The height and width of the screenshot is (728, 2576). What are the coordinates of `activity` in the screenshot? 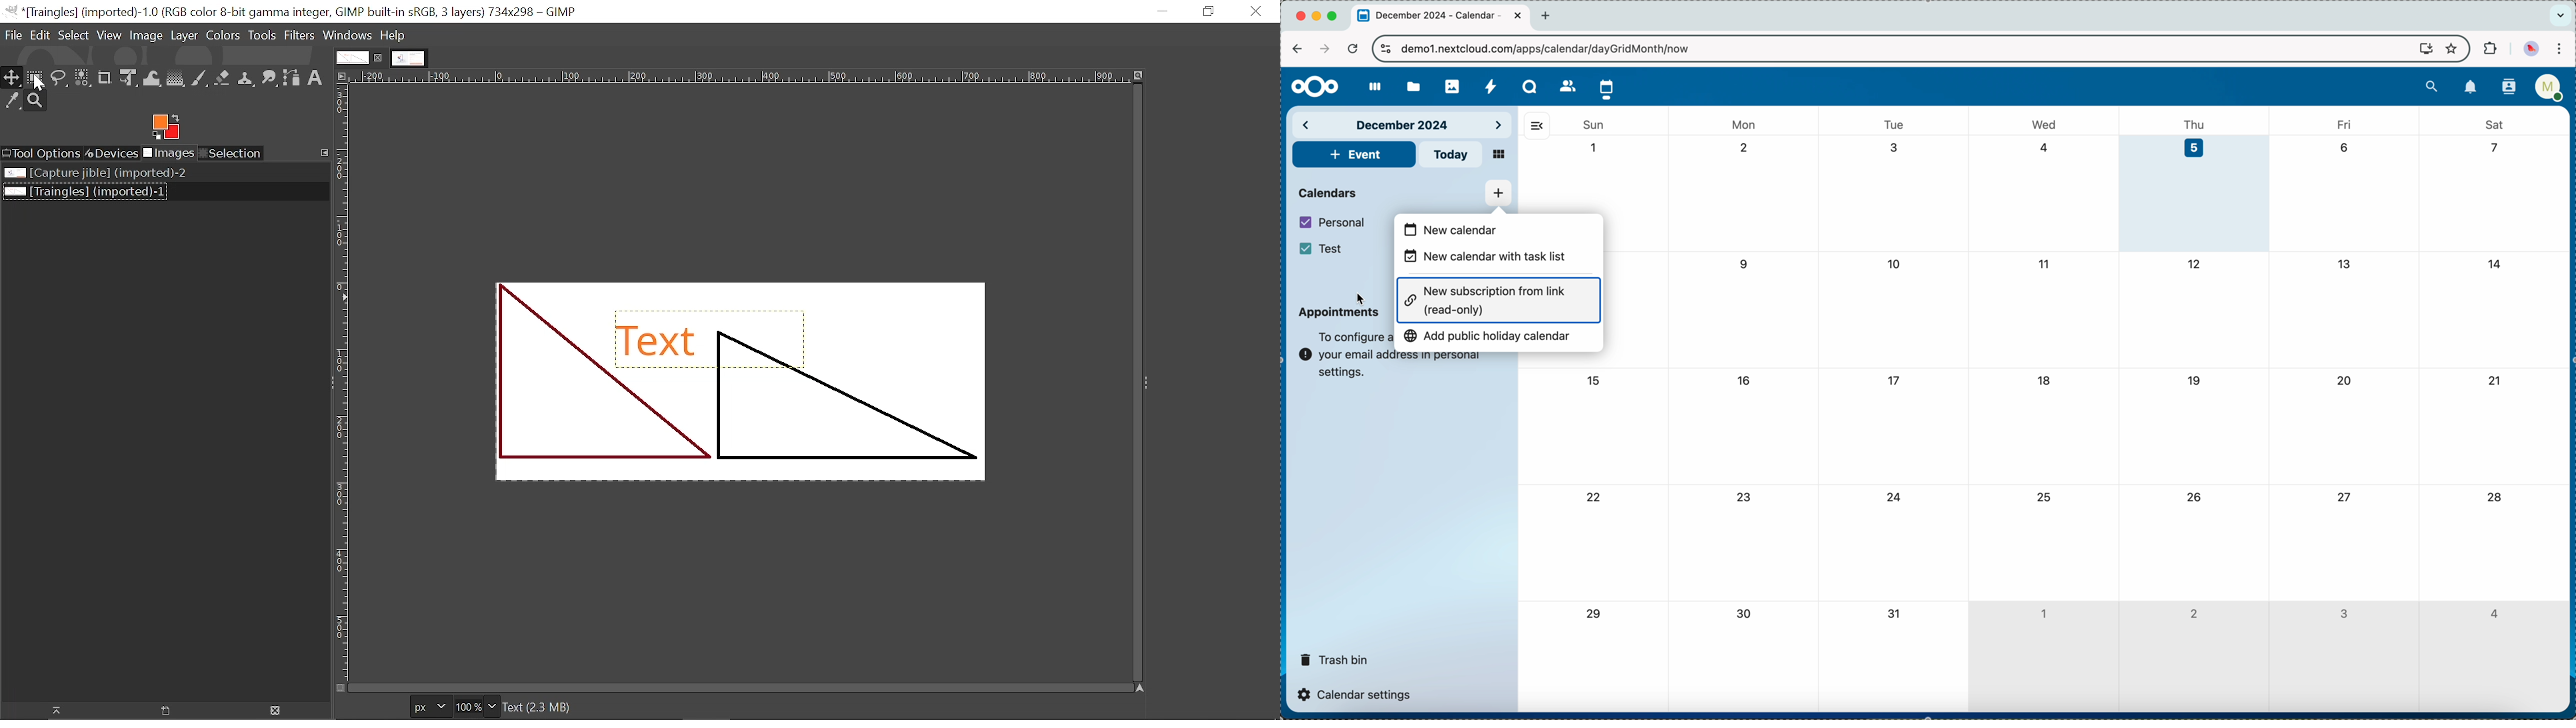 It's located at (1491, 86).